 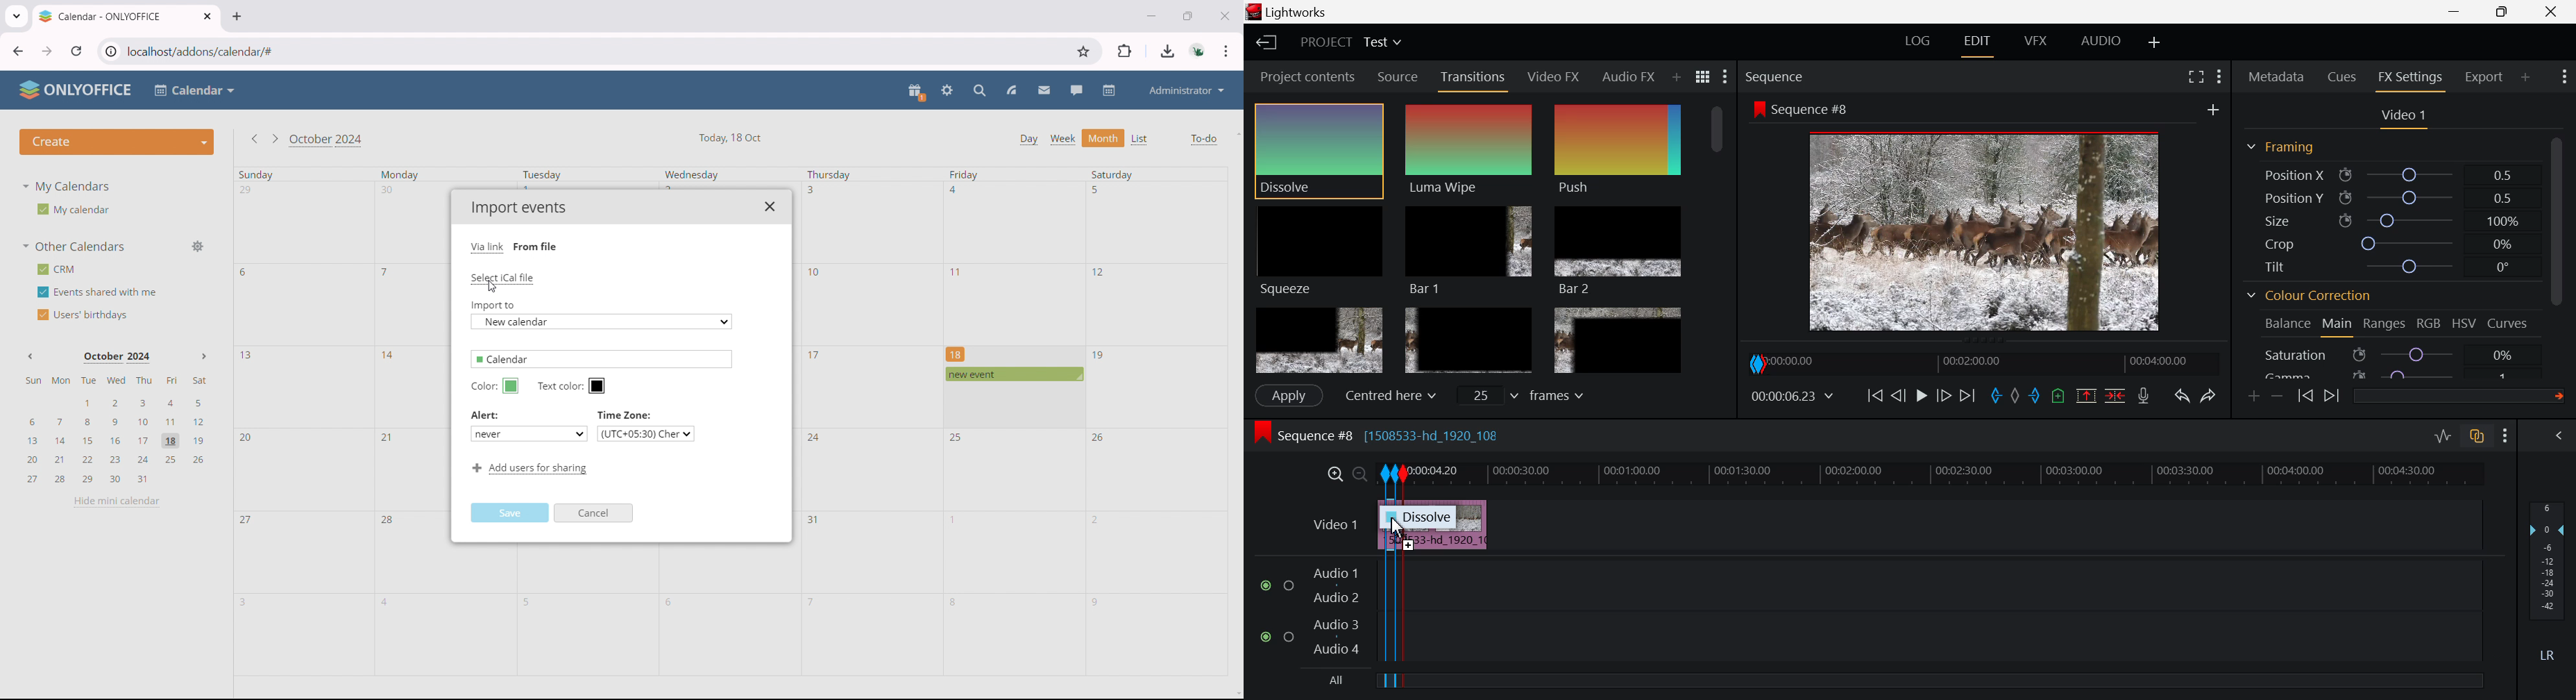 I want to click on VFX, so click(x=2036, y=41).